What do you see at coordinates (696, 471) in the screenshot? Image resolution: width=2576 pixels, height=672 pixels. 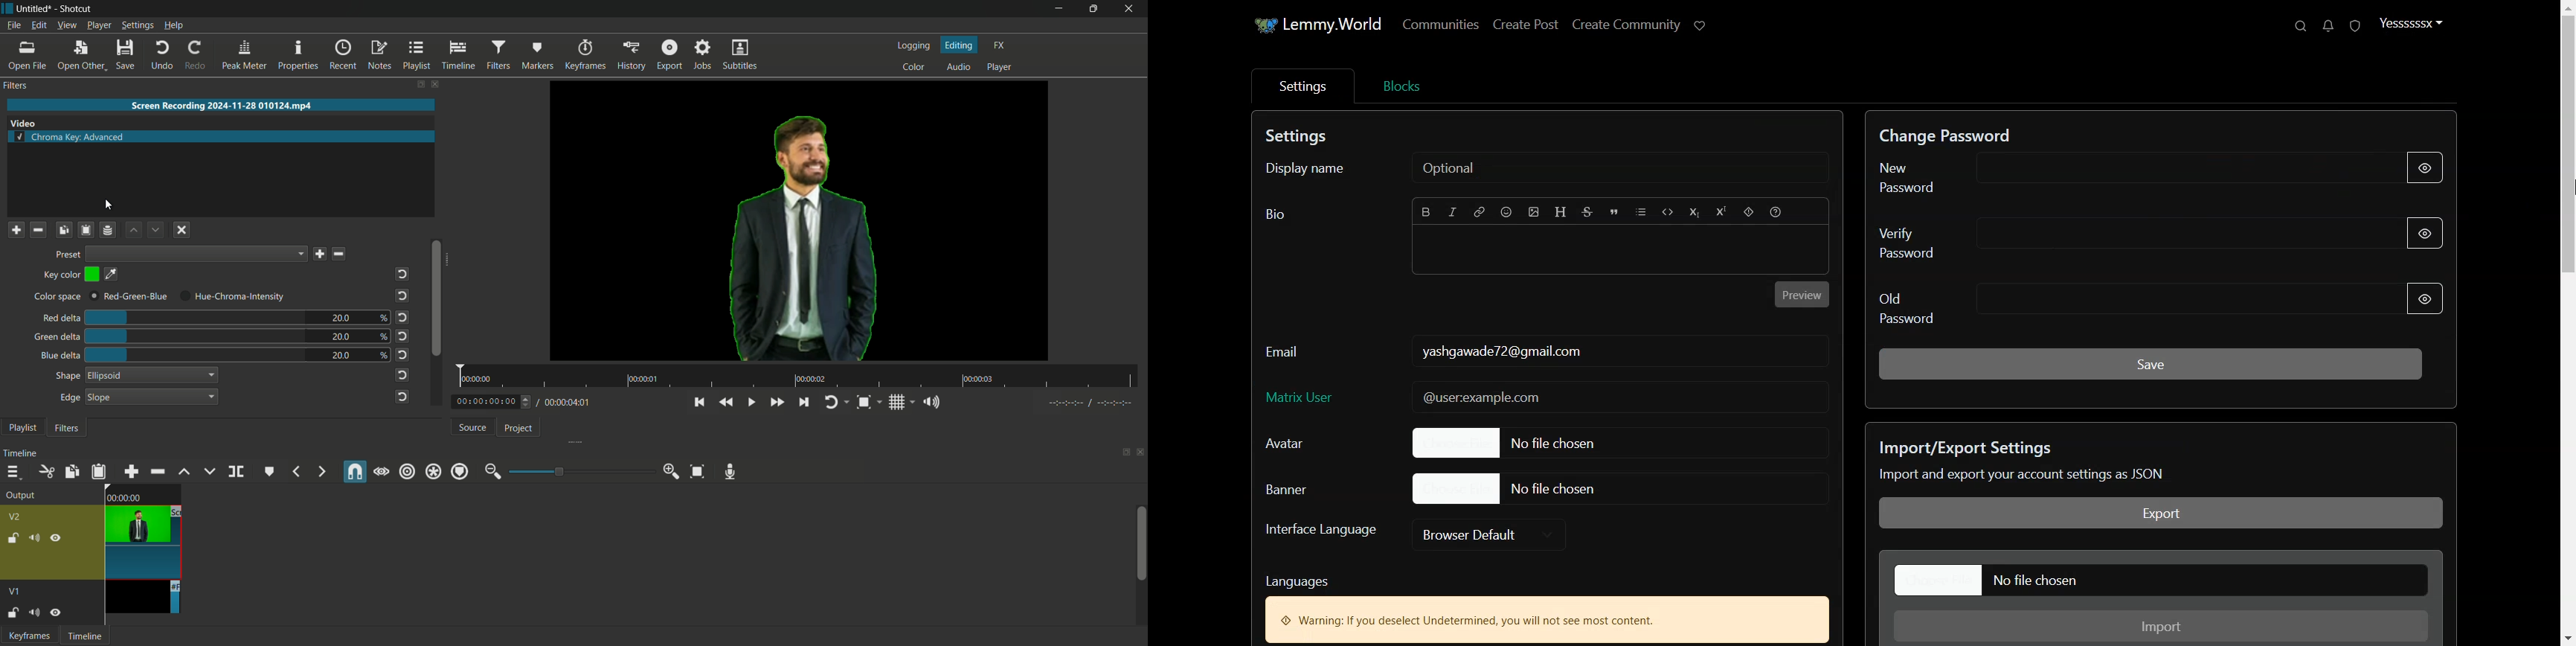 I see `zoom timeline to fit` at bounding box center [696, 471].